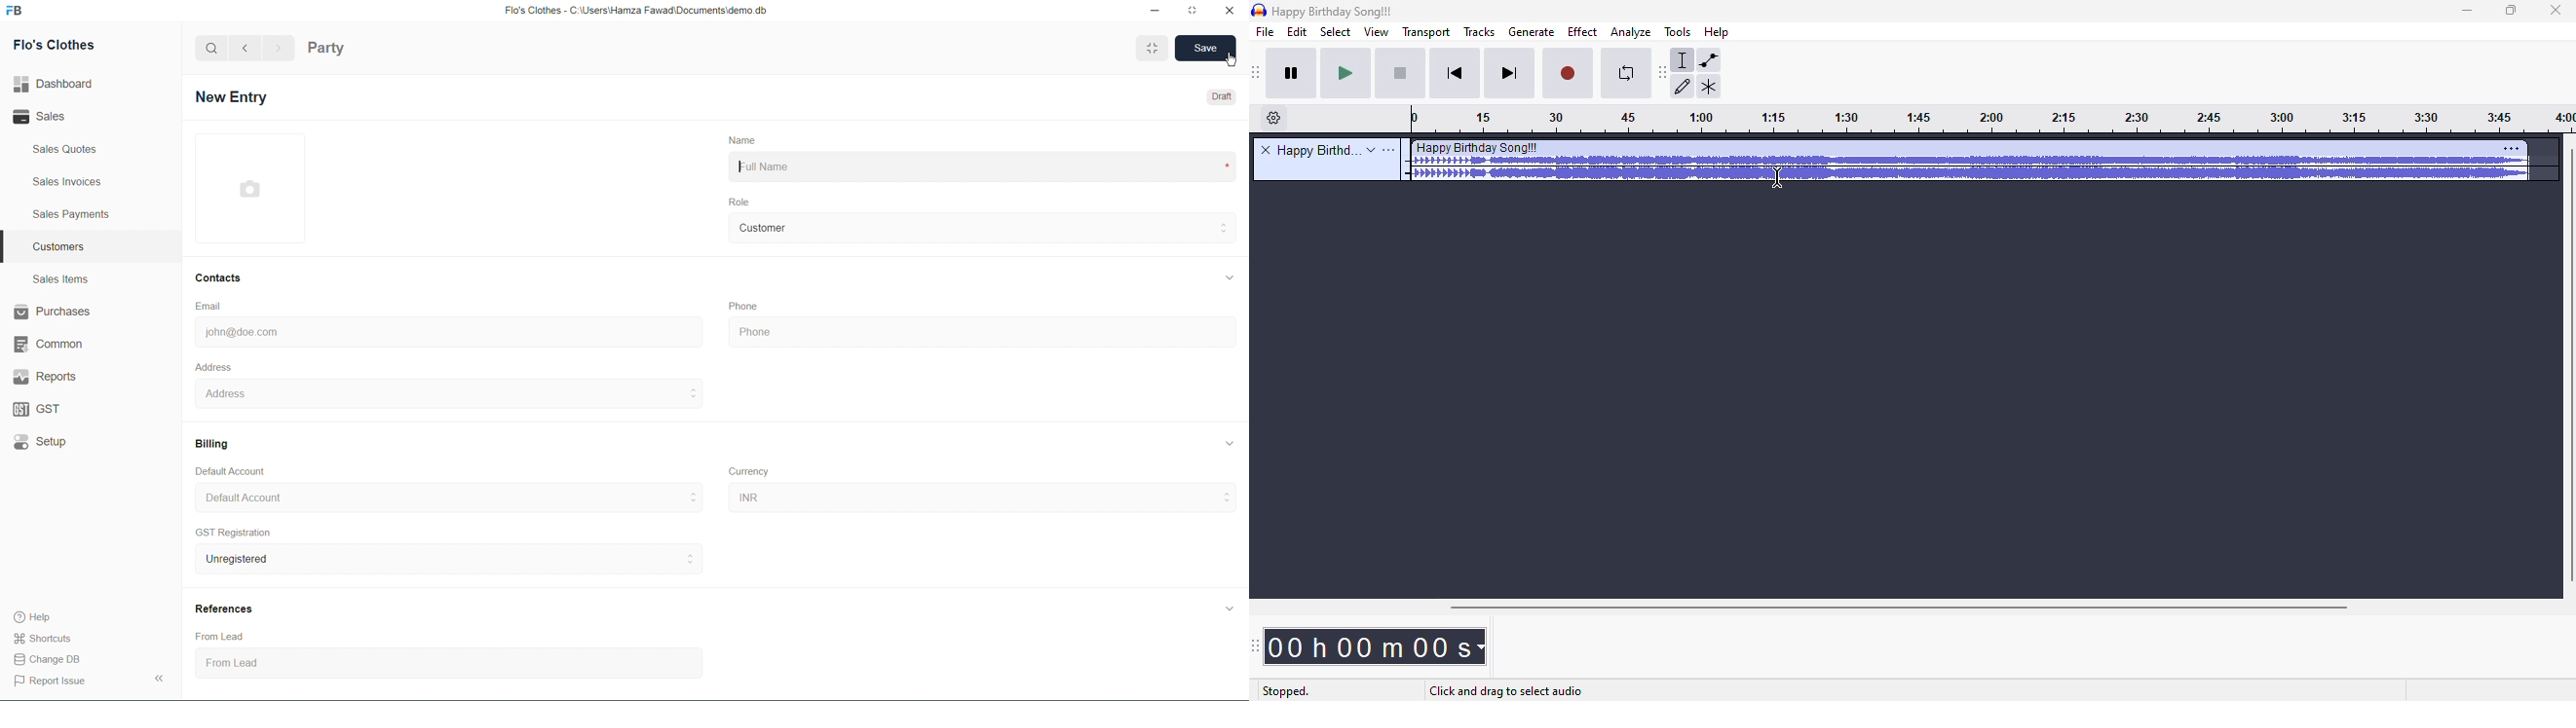  I want to click on Unregistered, so click(444, 560).